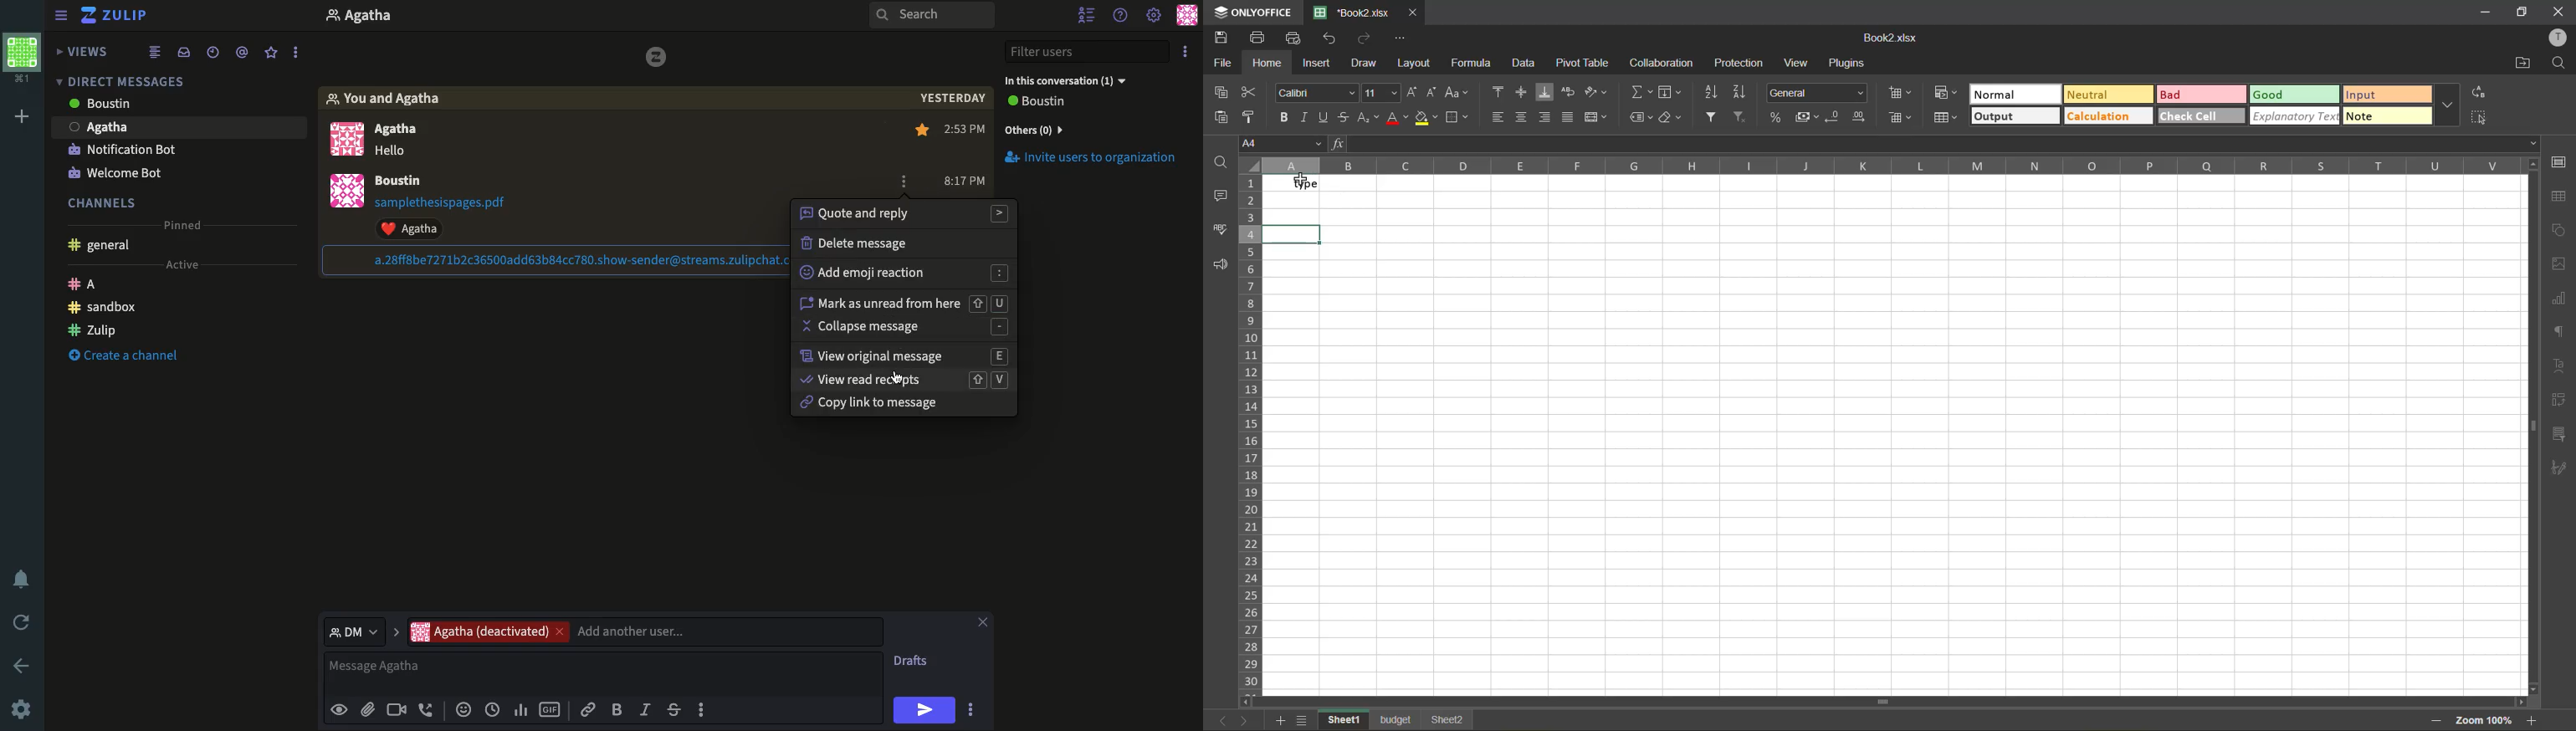 This screenshot has width=2576, height=756. What do you see at coordinates (351, 171) in the screenshot?
I see `Profile` at bounding box center [351, 171].